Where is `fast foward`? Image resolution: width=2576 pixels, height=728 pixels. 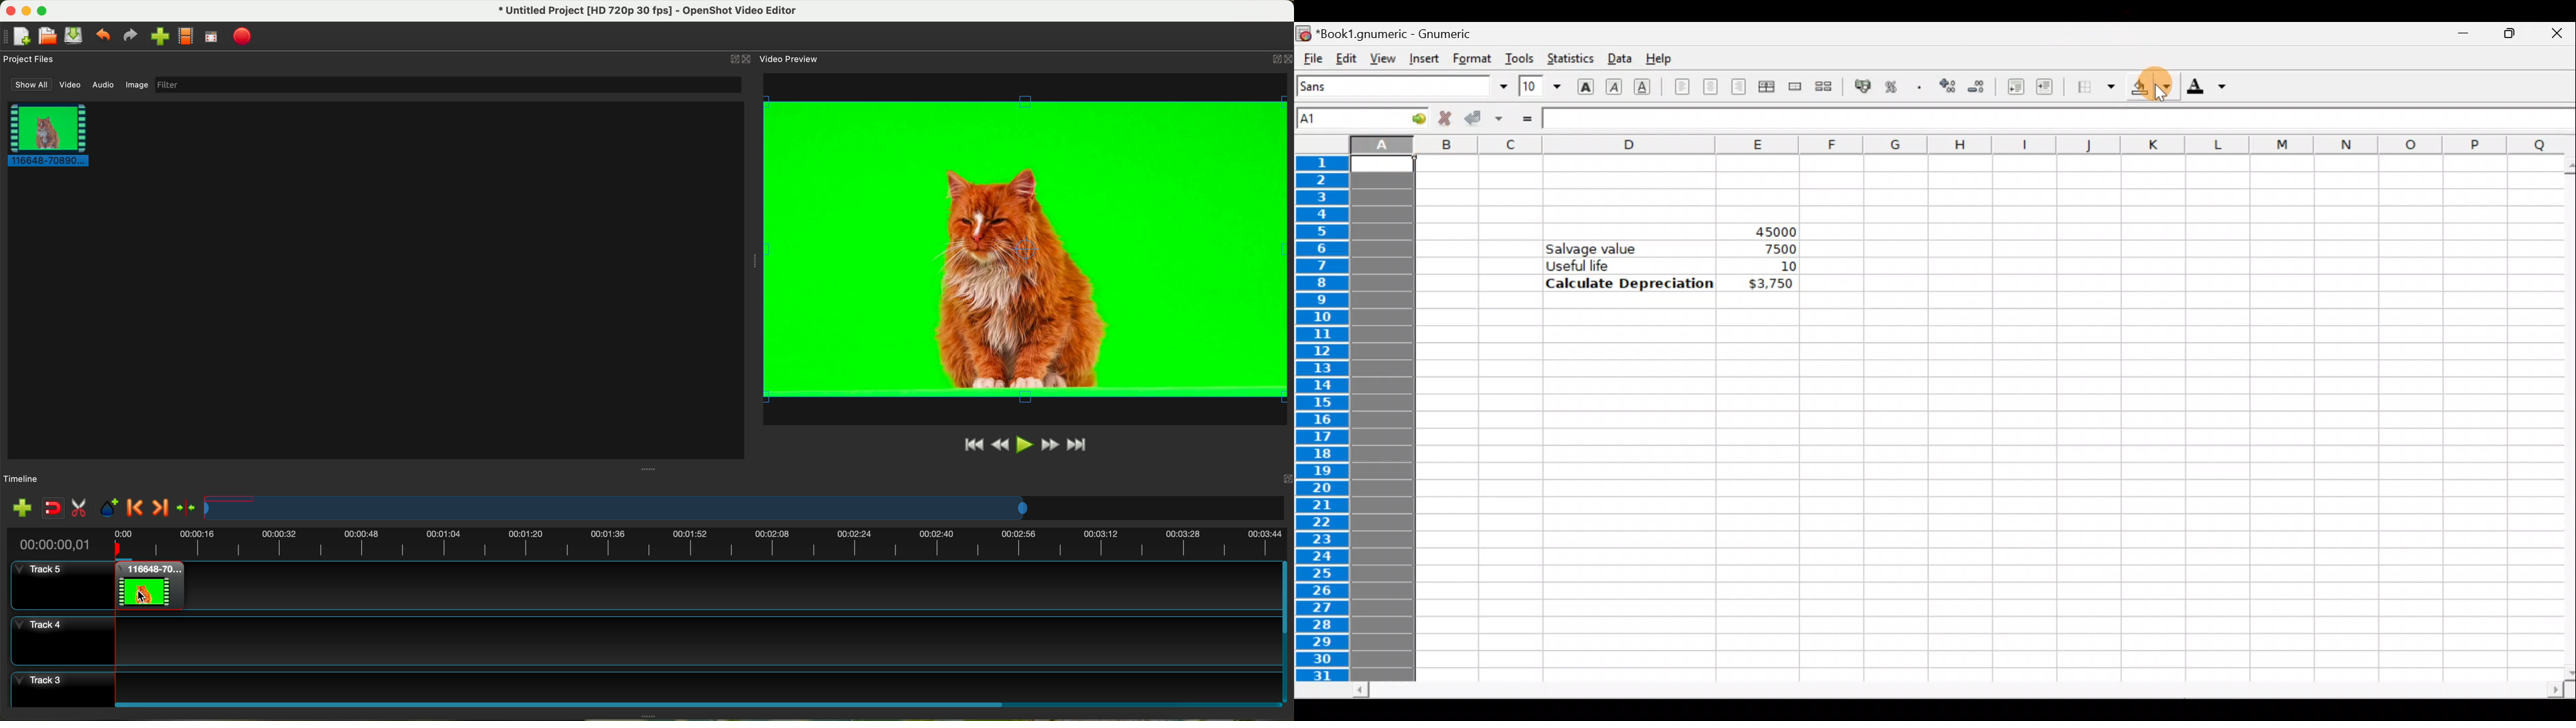
fast foward is located at coordinates (1050, 444).